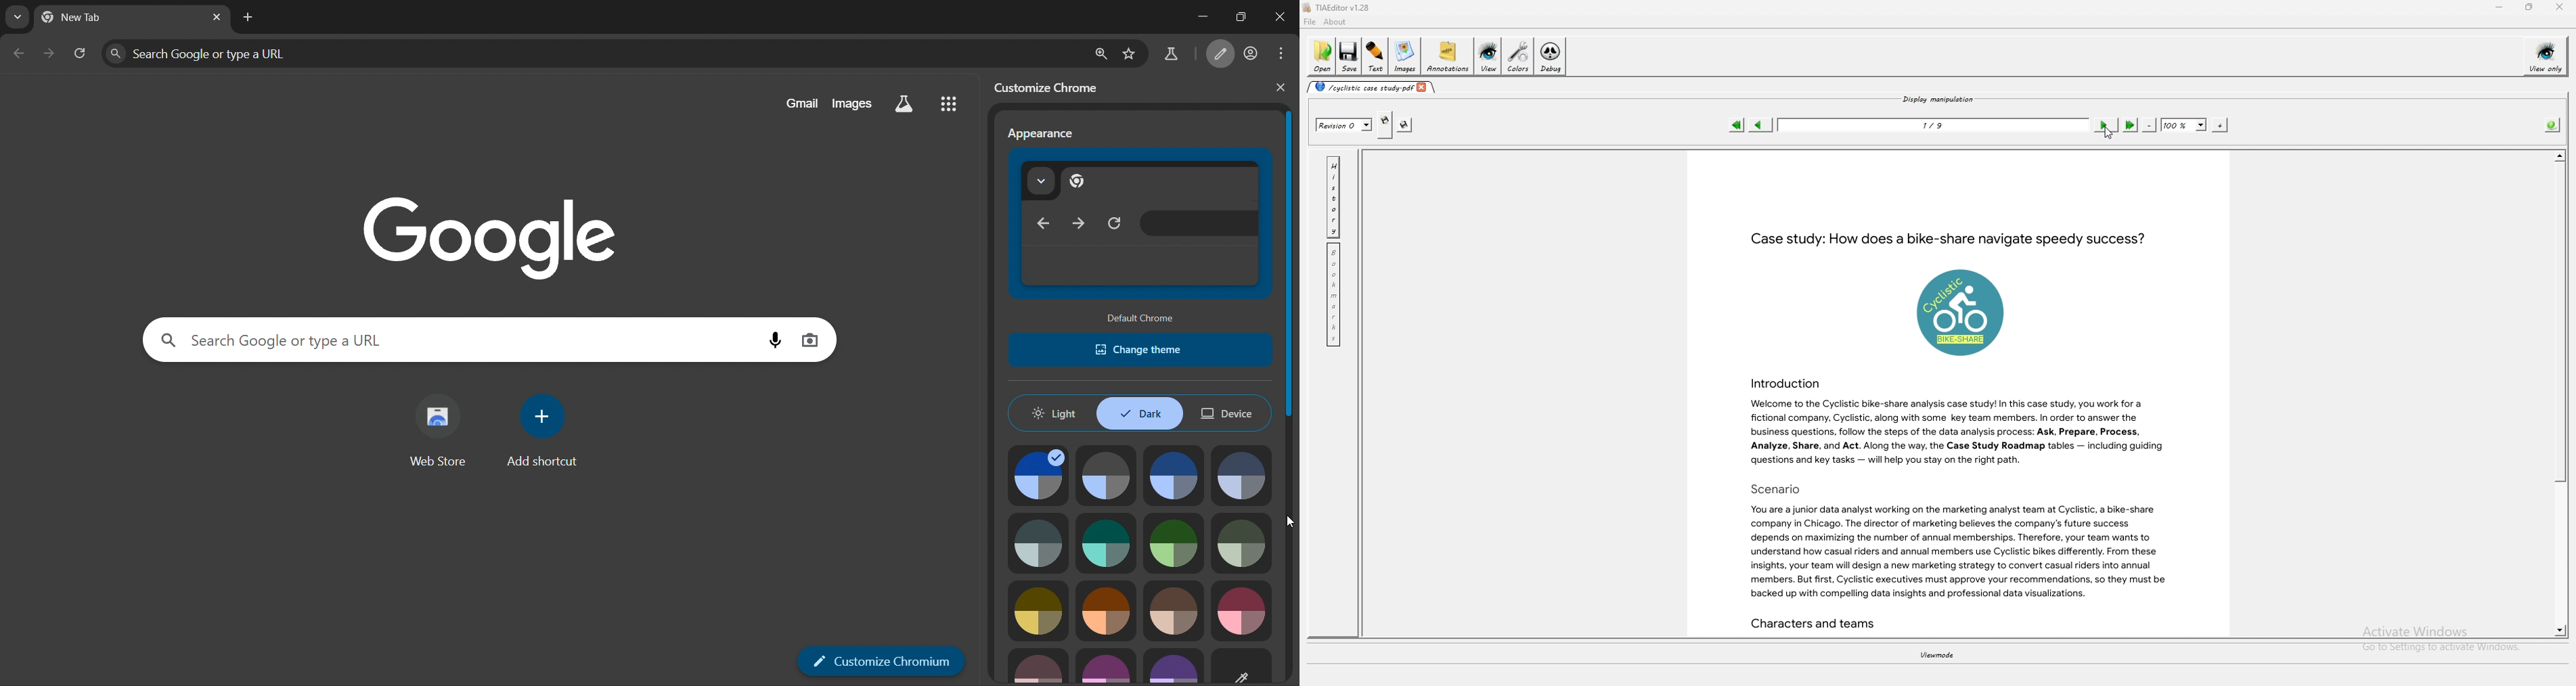 This screenshot has width=2576, height=700. What do you see at coordinates (1105, 612) in the screenshot?
I see `theme` at bounding box center [1105, 612].